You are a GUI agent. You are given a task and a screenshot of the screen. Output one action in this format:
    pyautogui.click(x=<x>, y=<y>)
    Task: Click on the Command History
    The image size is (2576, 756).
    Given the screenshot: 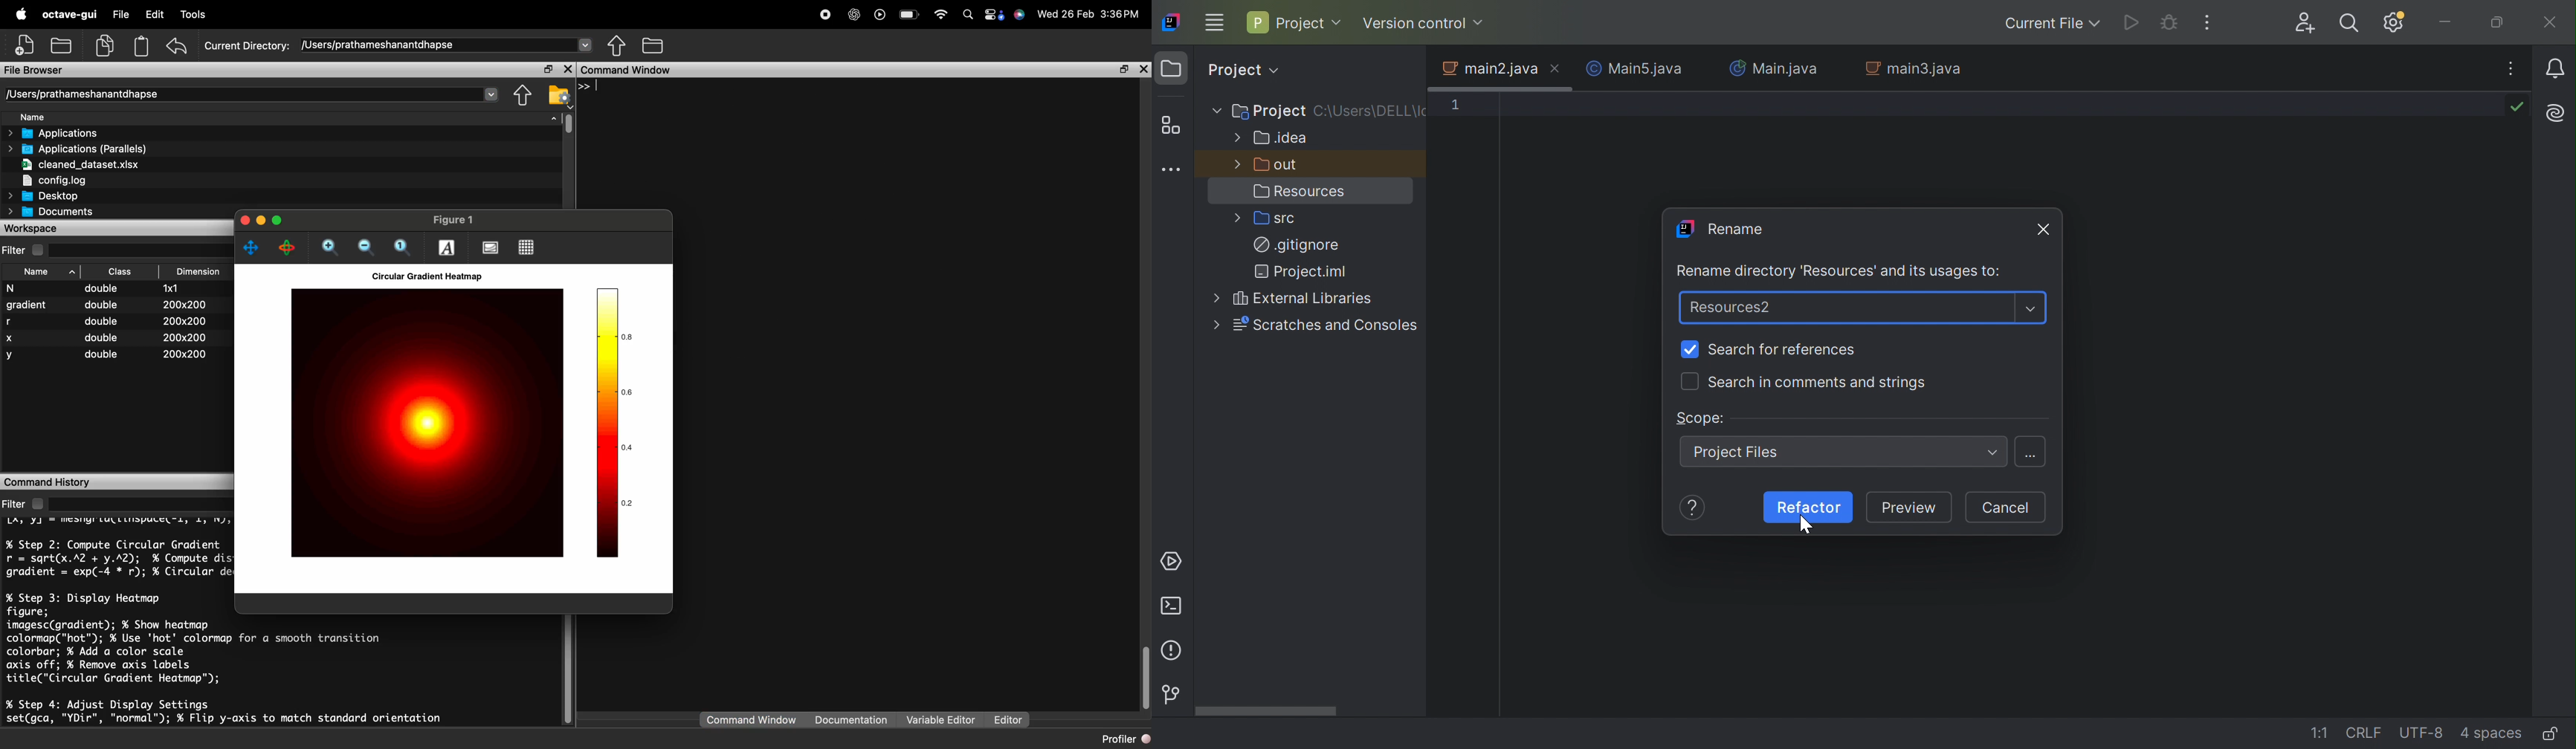 What is the action you would take?
    pyautogui.click(x=112, y=481)
    